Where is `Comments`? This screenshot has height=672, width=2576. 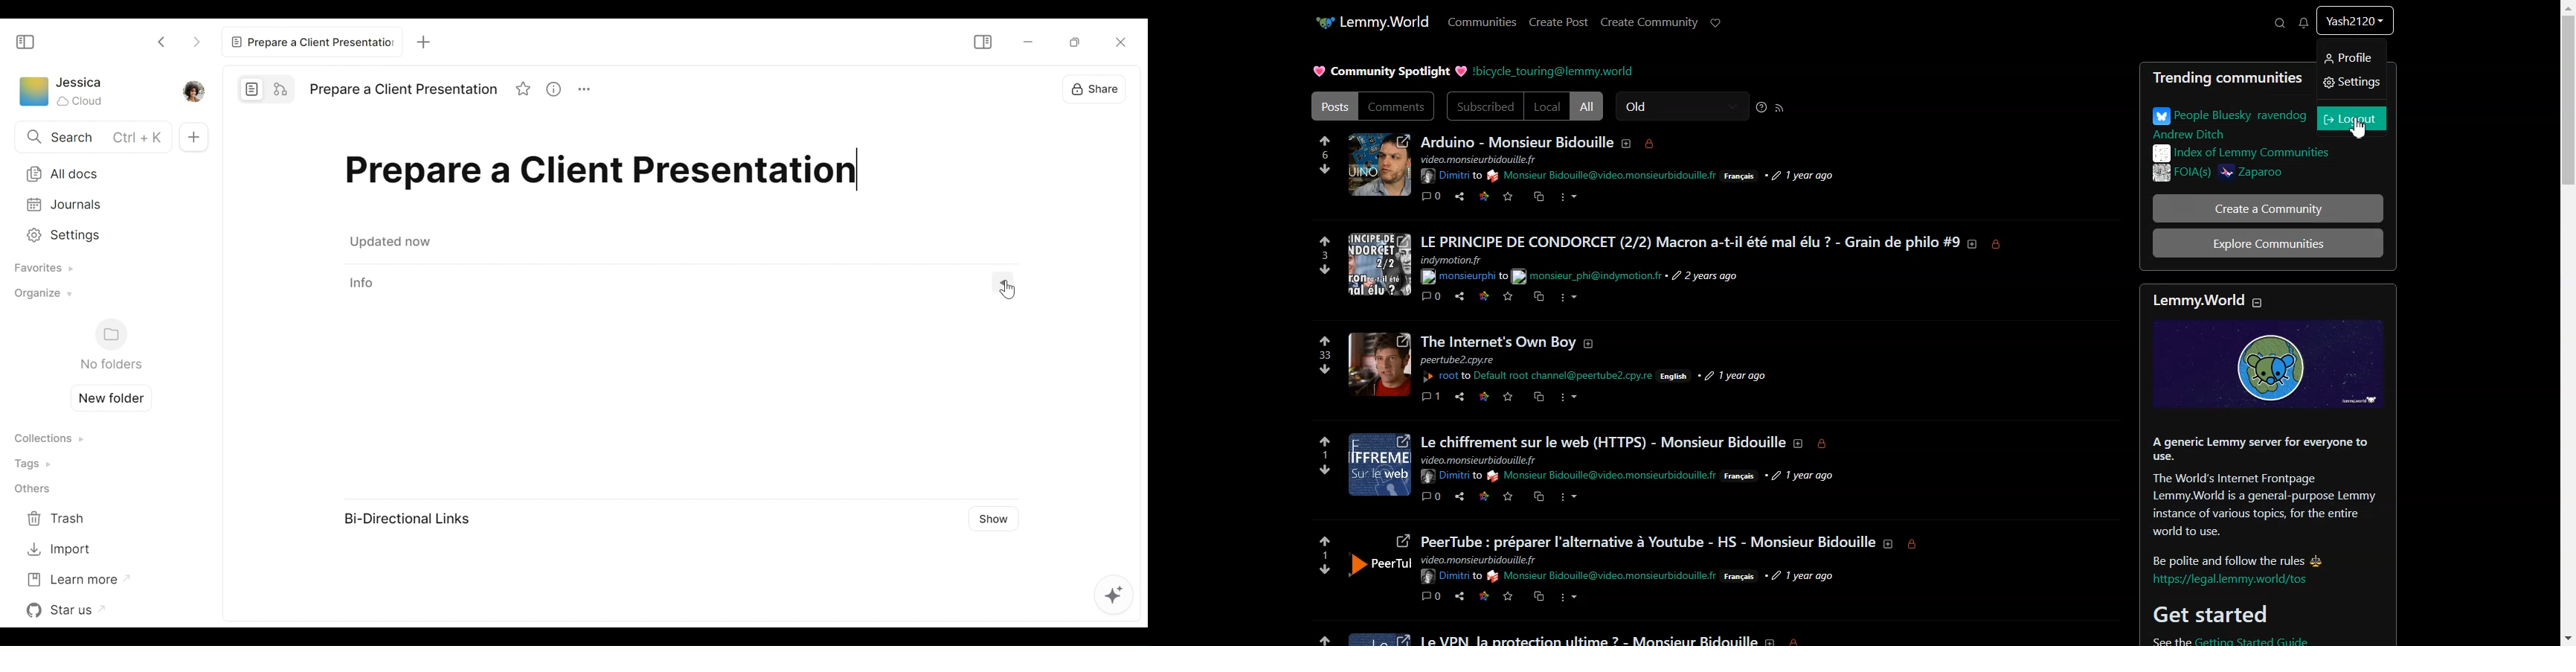
Comments is located at coordinates (1399, 105).